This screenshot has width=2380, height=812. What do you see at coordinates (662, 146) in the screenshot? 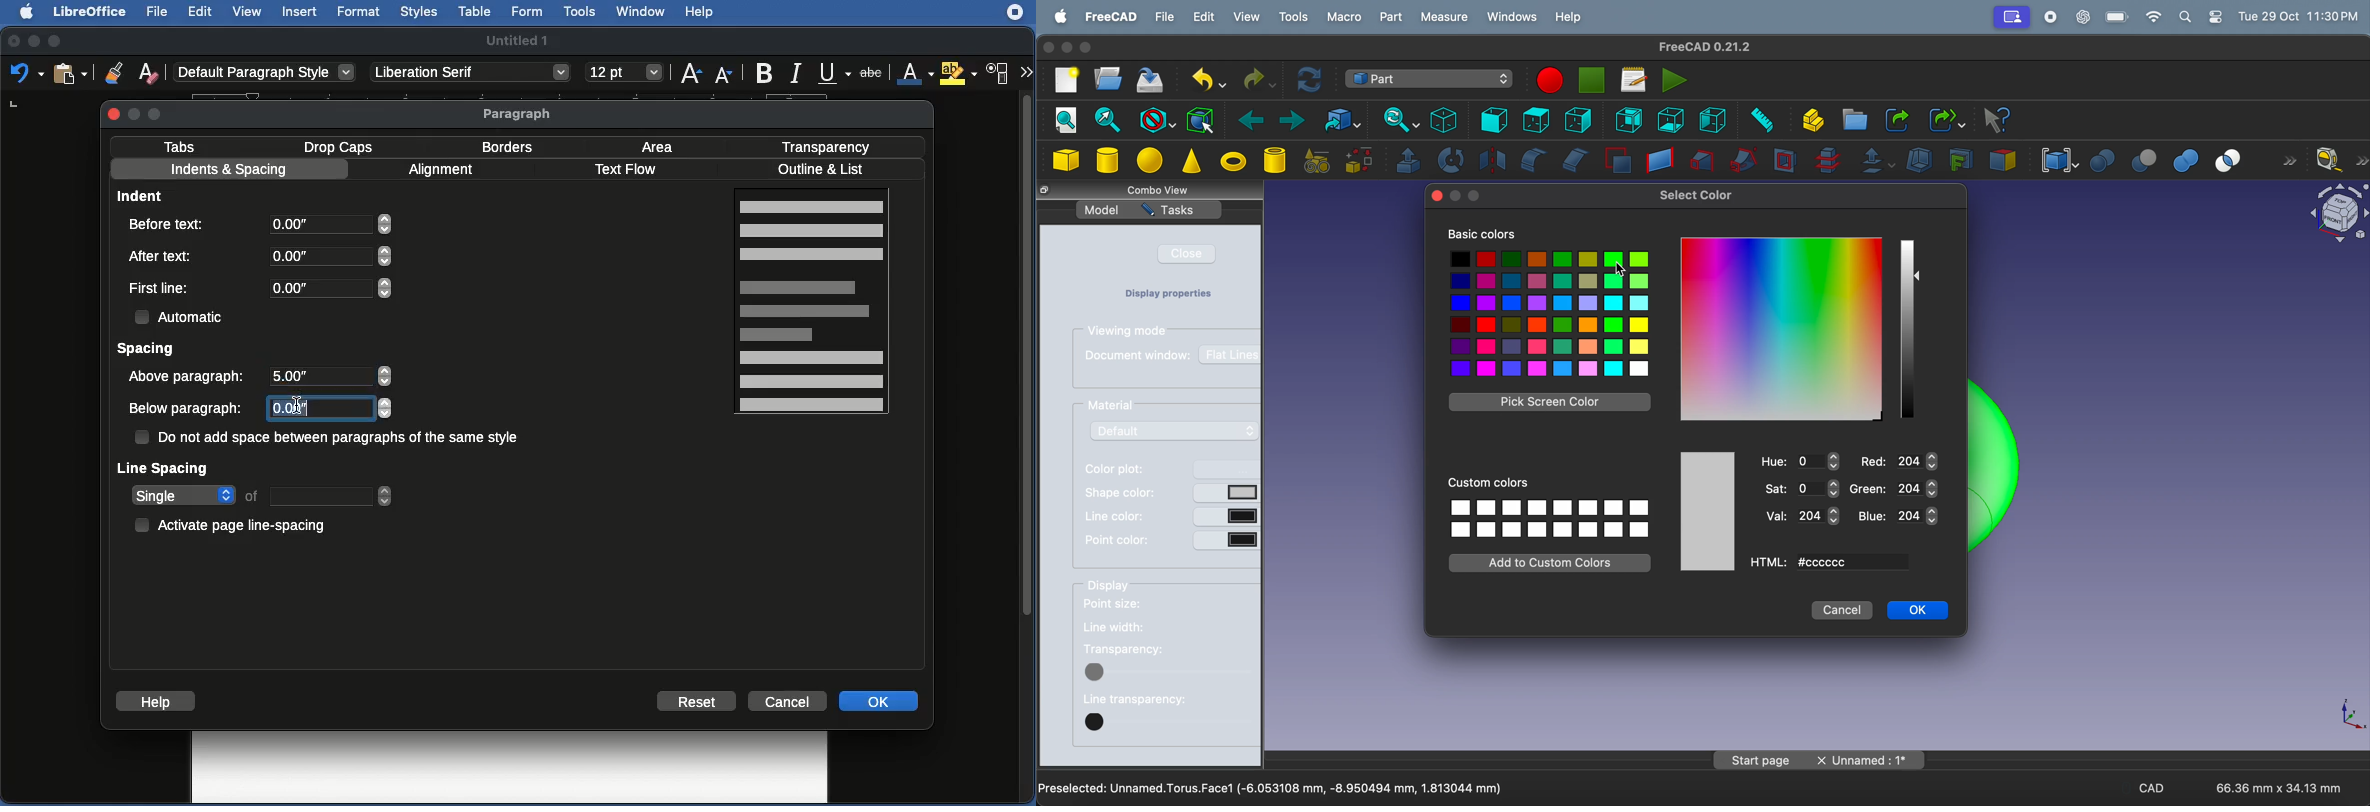
I see `Area` at bounding box center [662, 146].